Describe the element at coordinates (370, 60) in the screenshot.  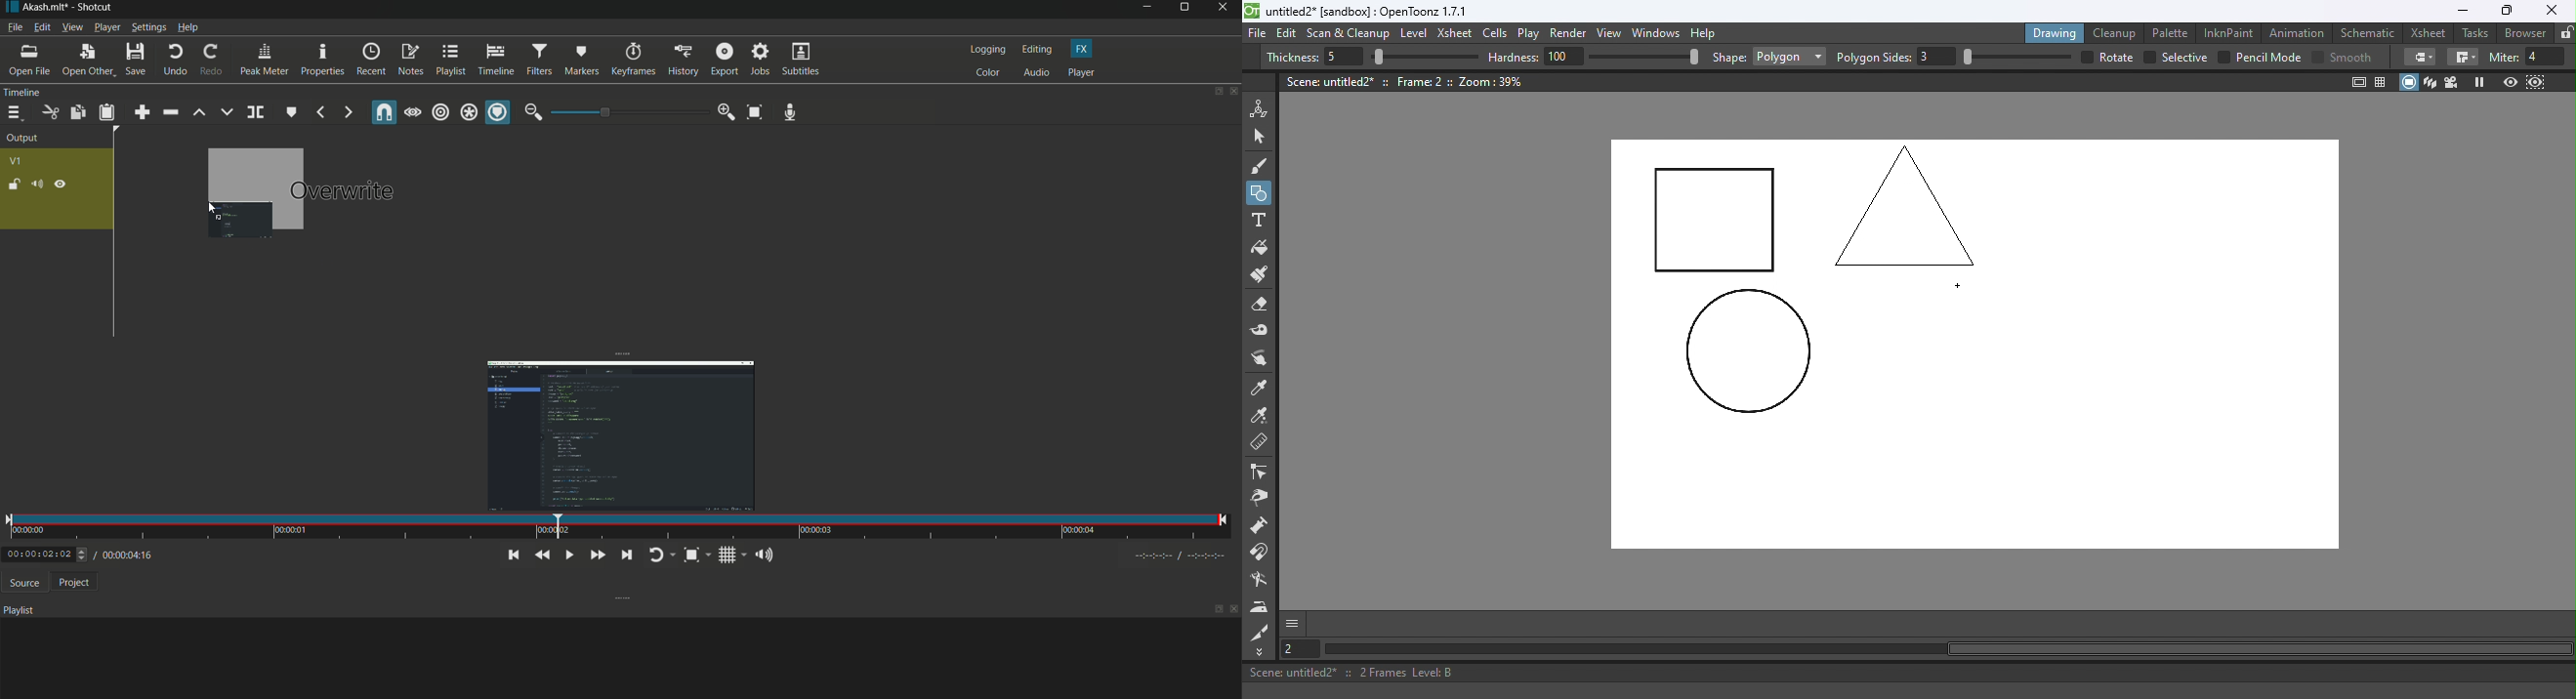
I see `recent` at that location.